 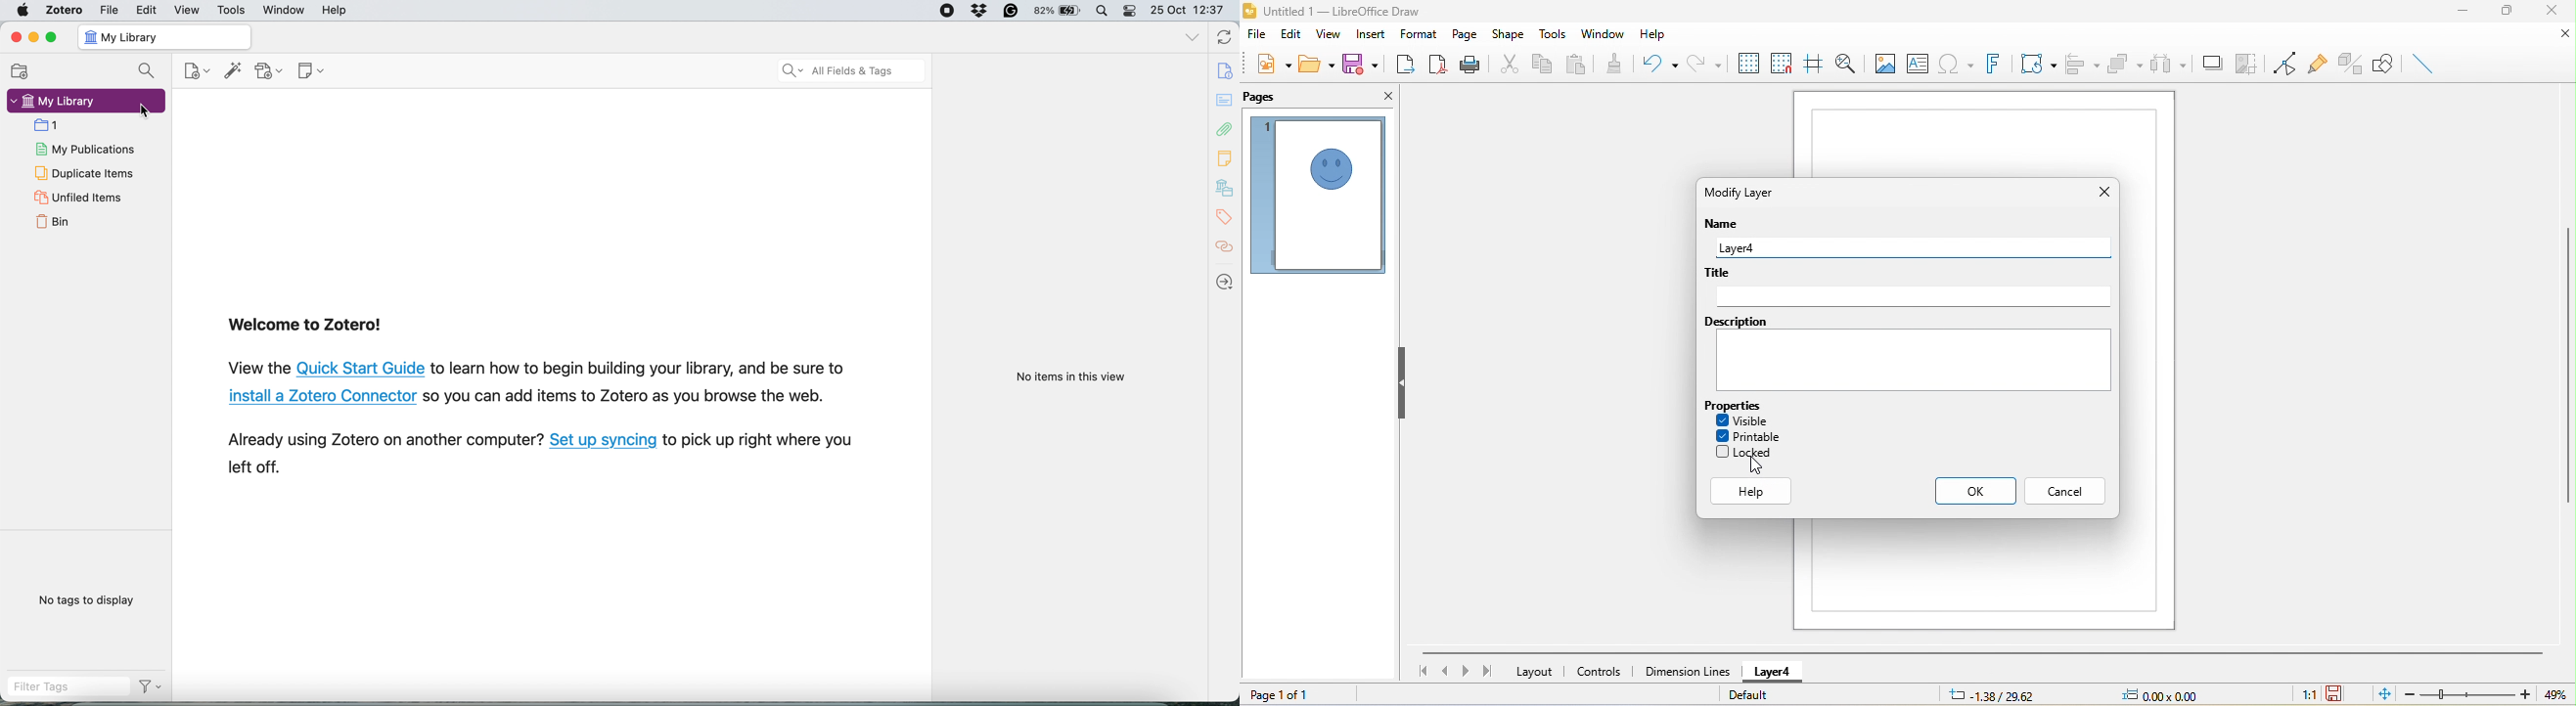 What do you see at coordinates (2126, 64) in the screenshot?
I see `arrange` at bounding box center [2126, 64].